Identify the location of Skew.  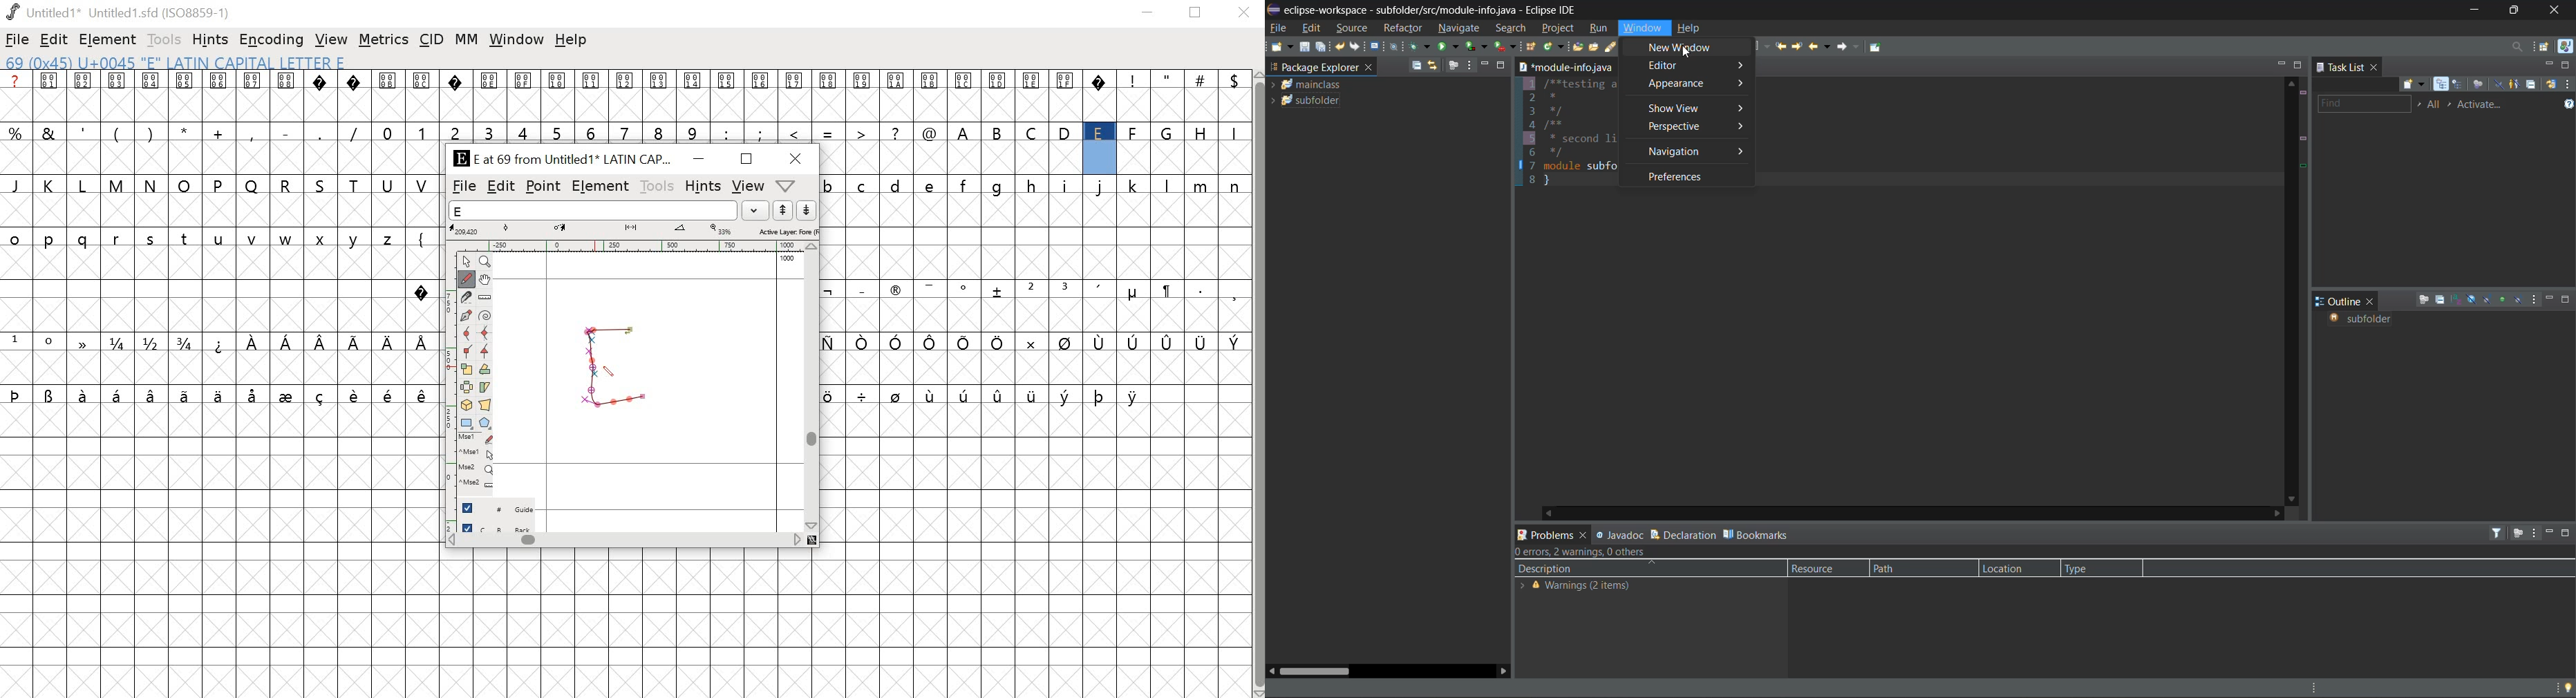
(487, 387).